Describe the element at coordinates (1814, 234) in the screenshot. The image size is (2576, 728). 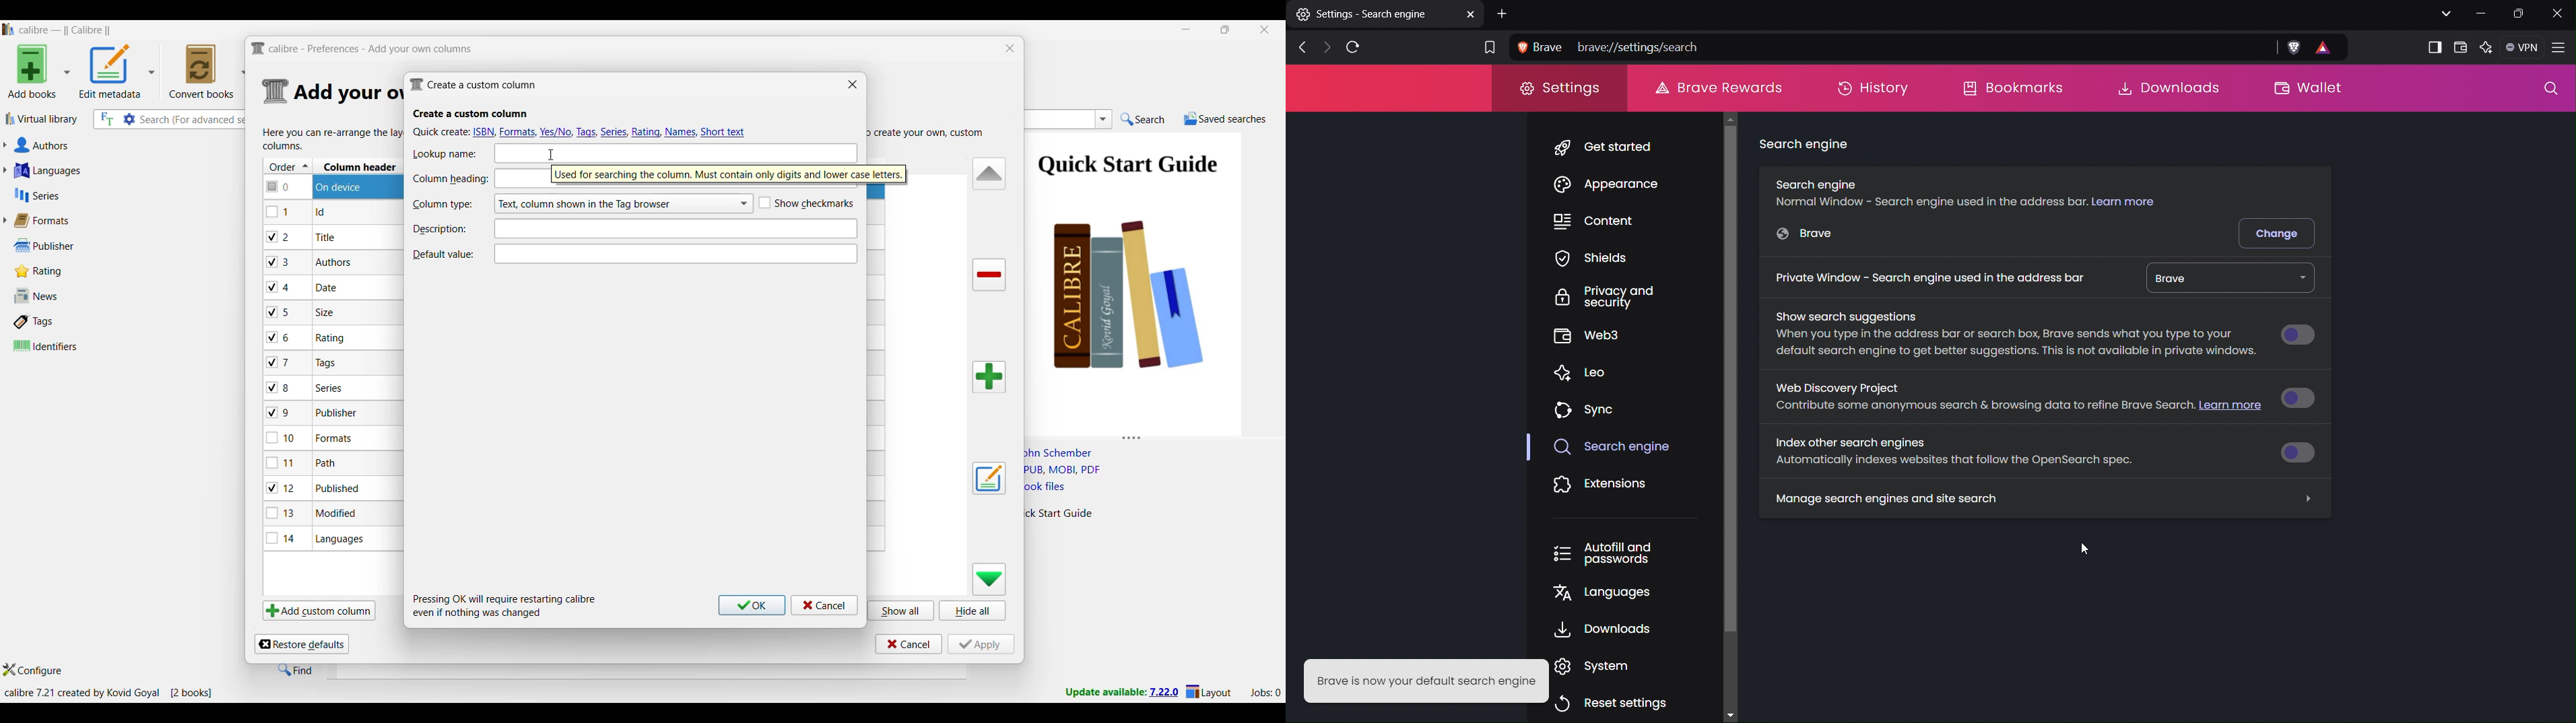
I see `Google` at that location.